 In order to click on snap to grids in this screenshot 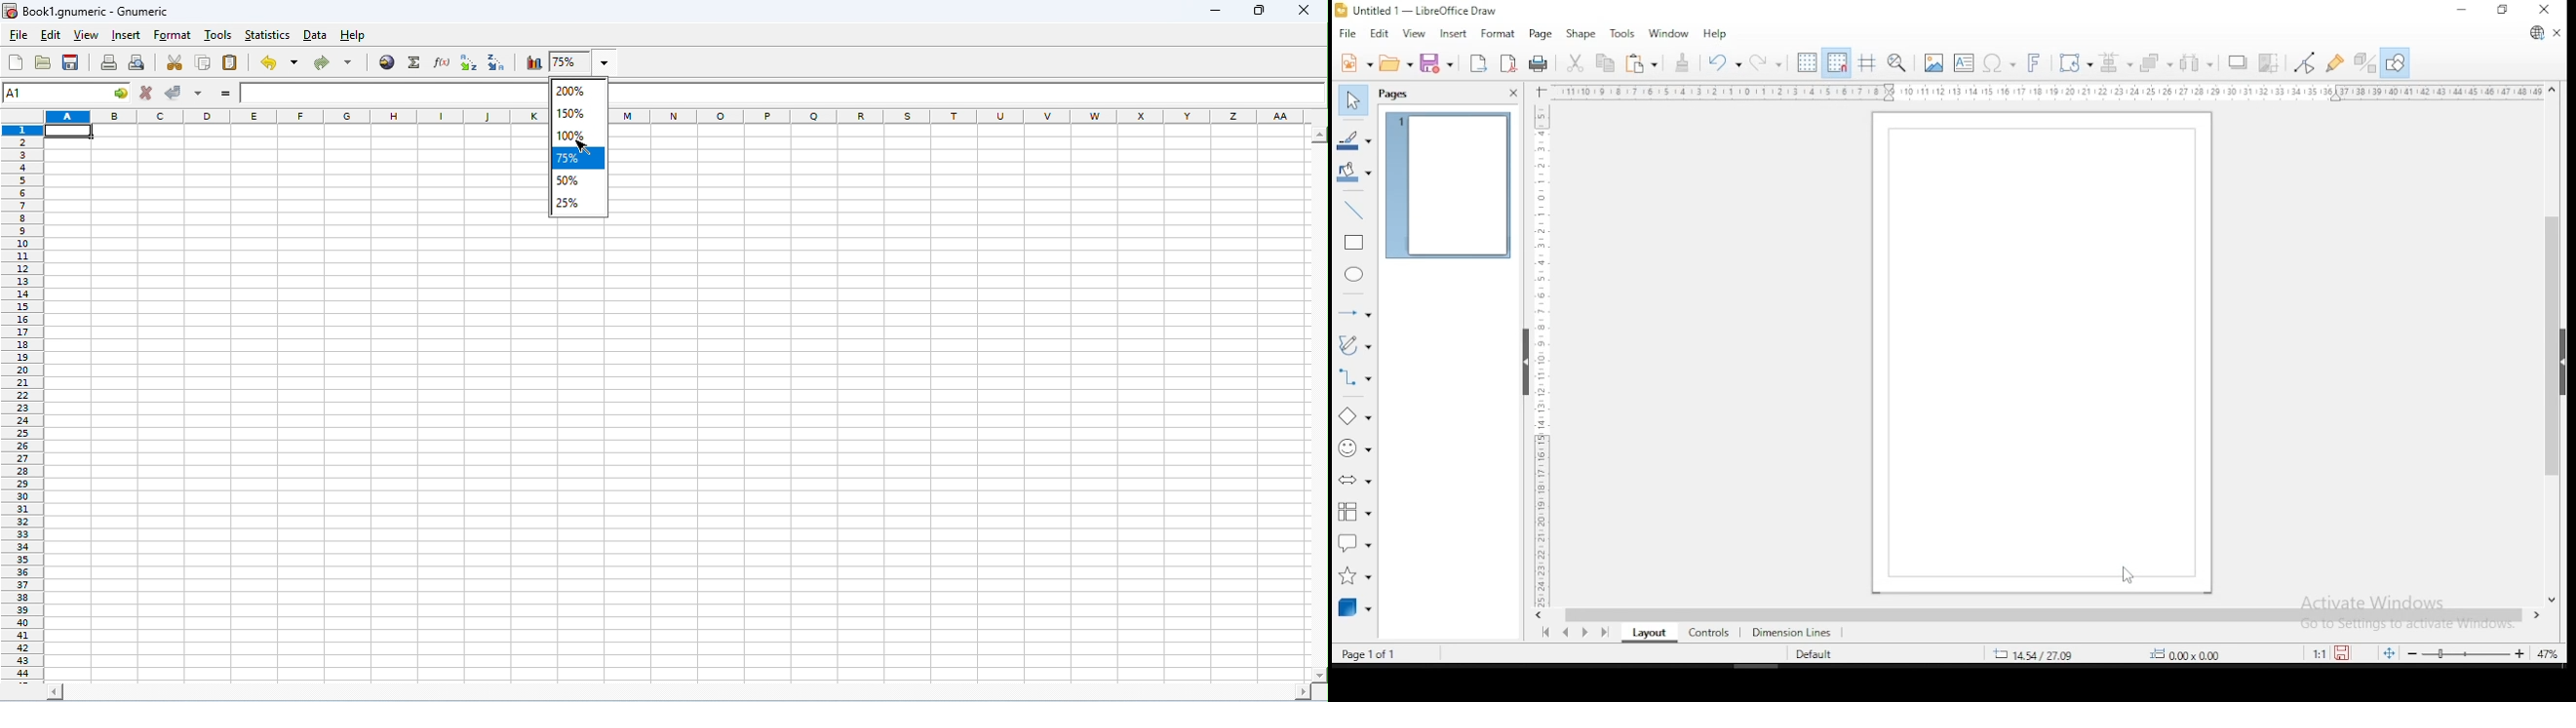, I will do `click(1839, 64)`.